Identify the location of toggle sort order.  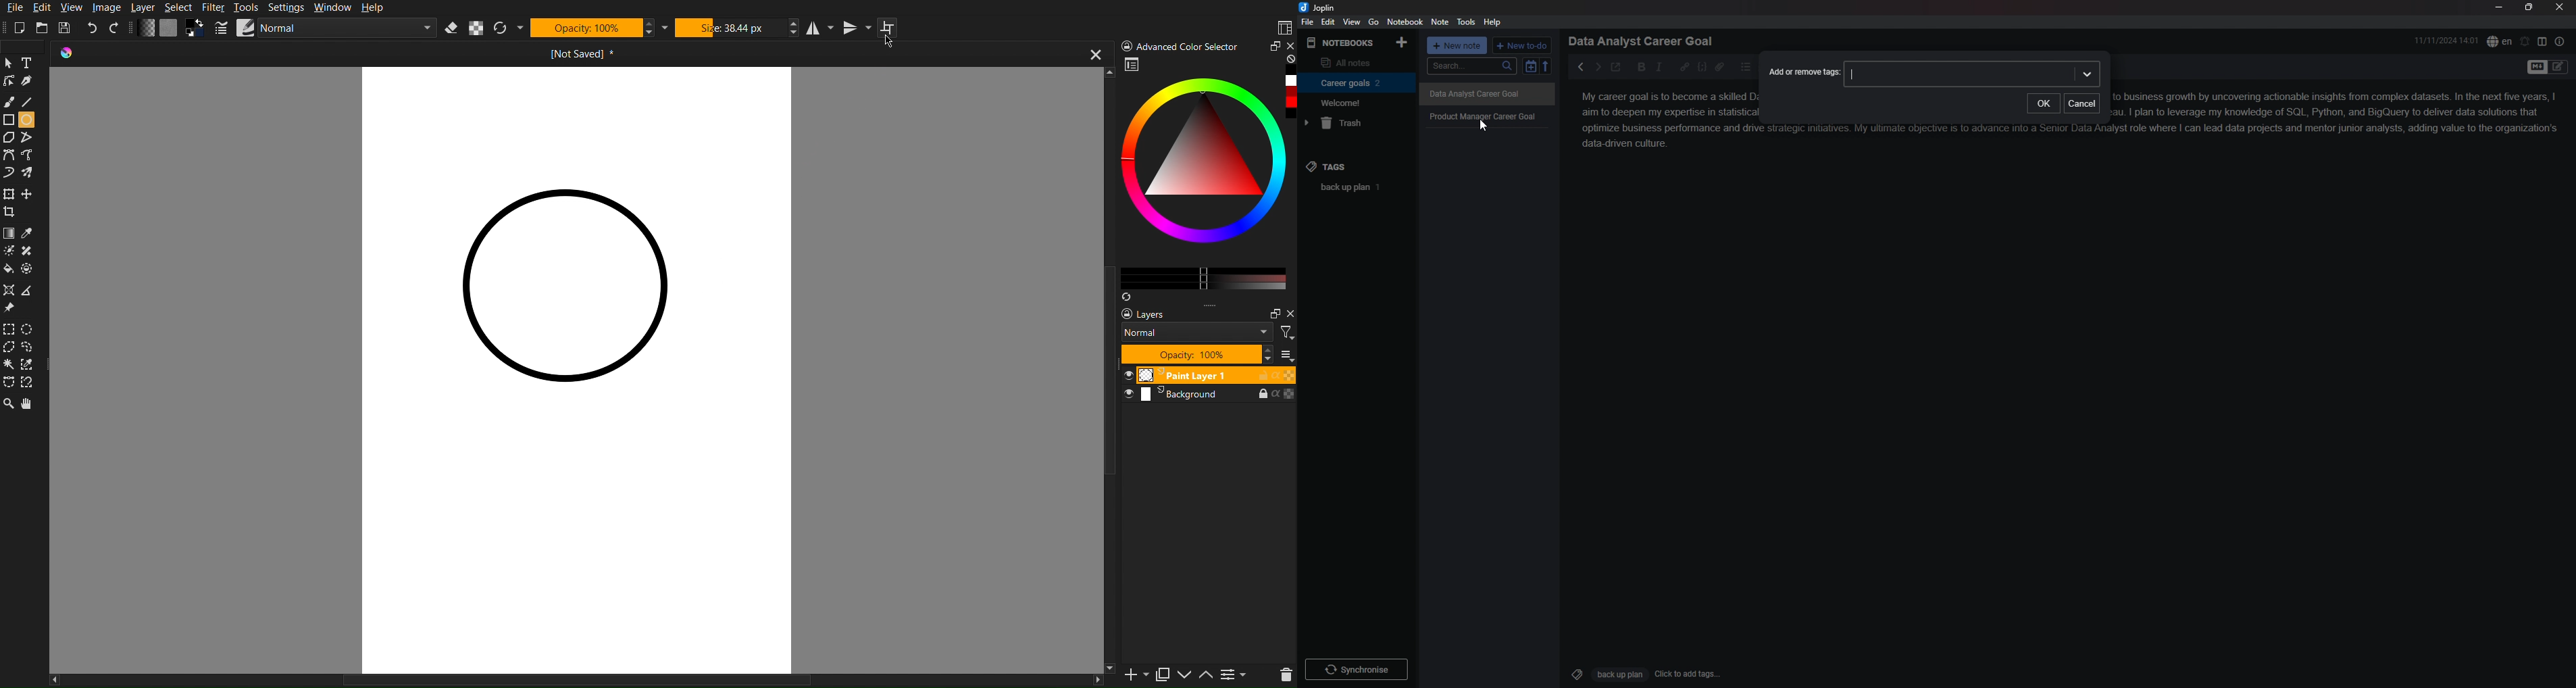
(1530, 66).